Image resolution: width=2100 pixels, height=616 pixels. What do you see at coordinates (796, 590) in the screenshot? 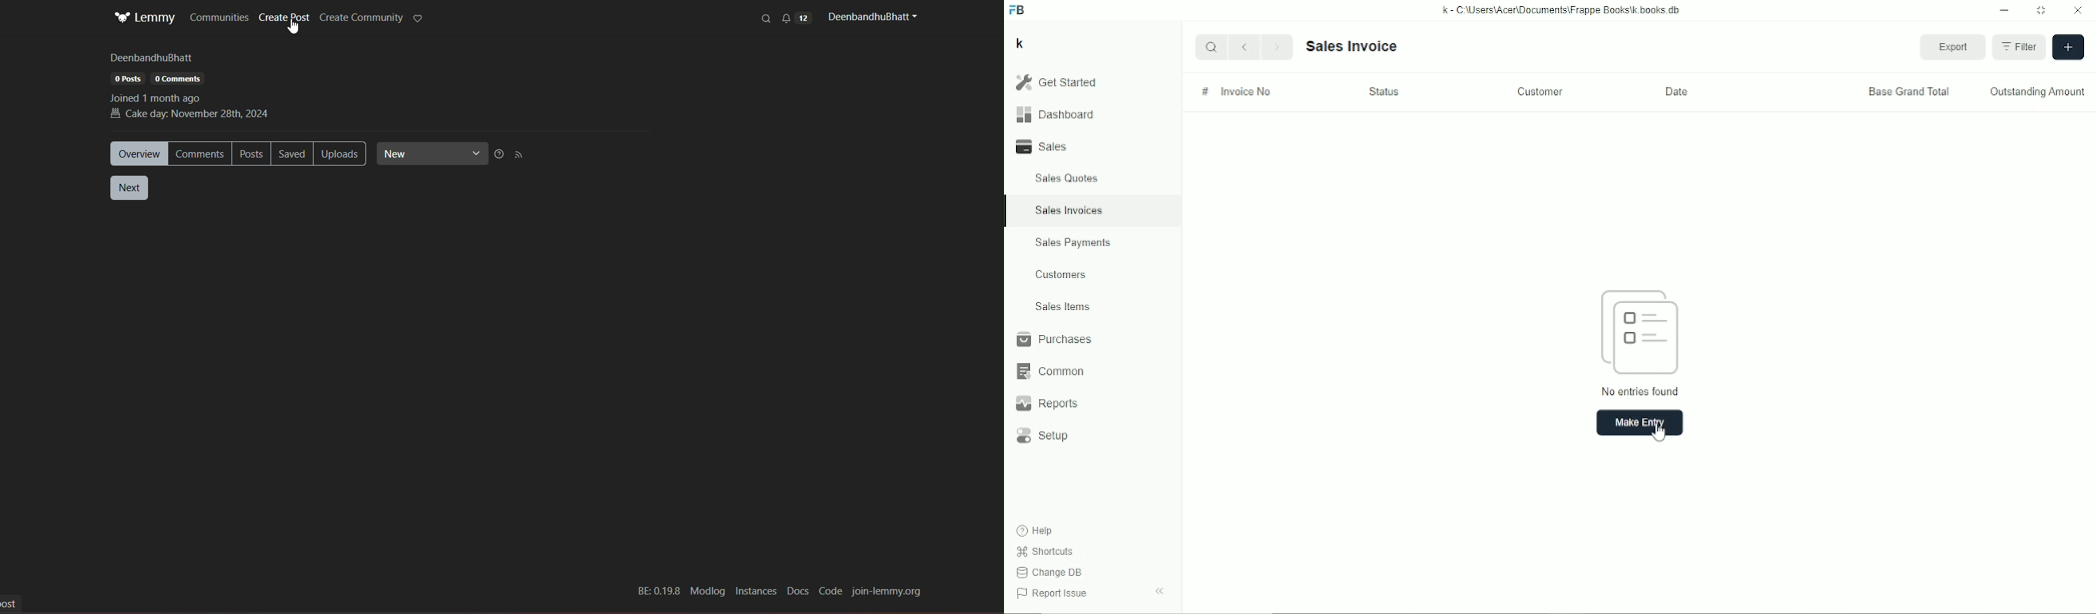
I see `Docs` at bounding box center [796, 590].